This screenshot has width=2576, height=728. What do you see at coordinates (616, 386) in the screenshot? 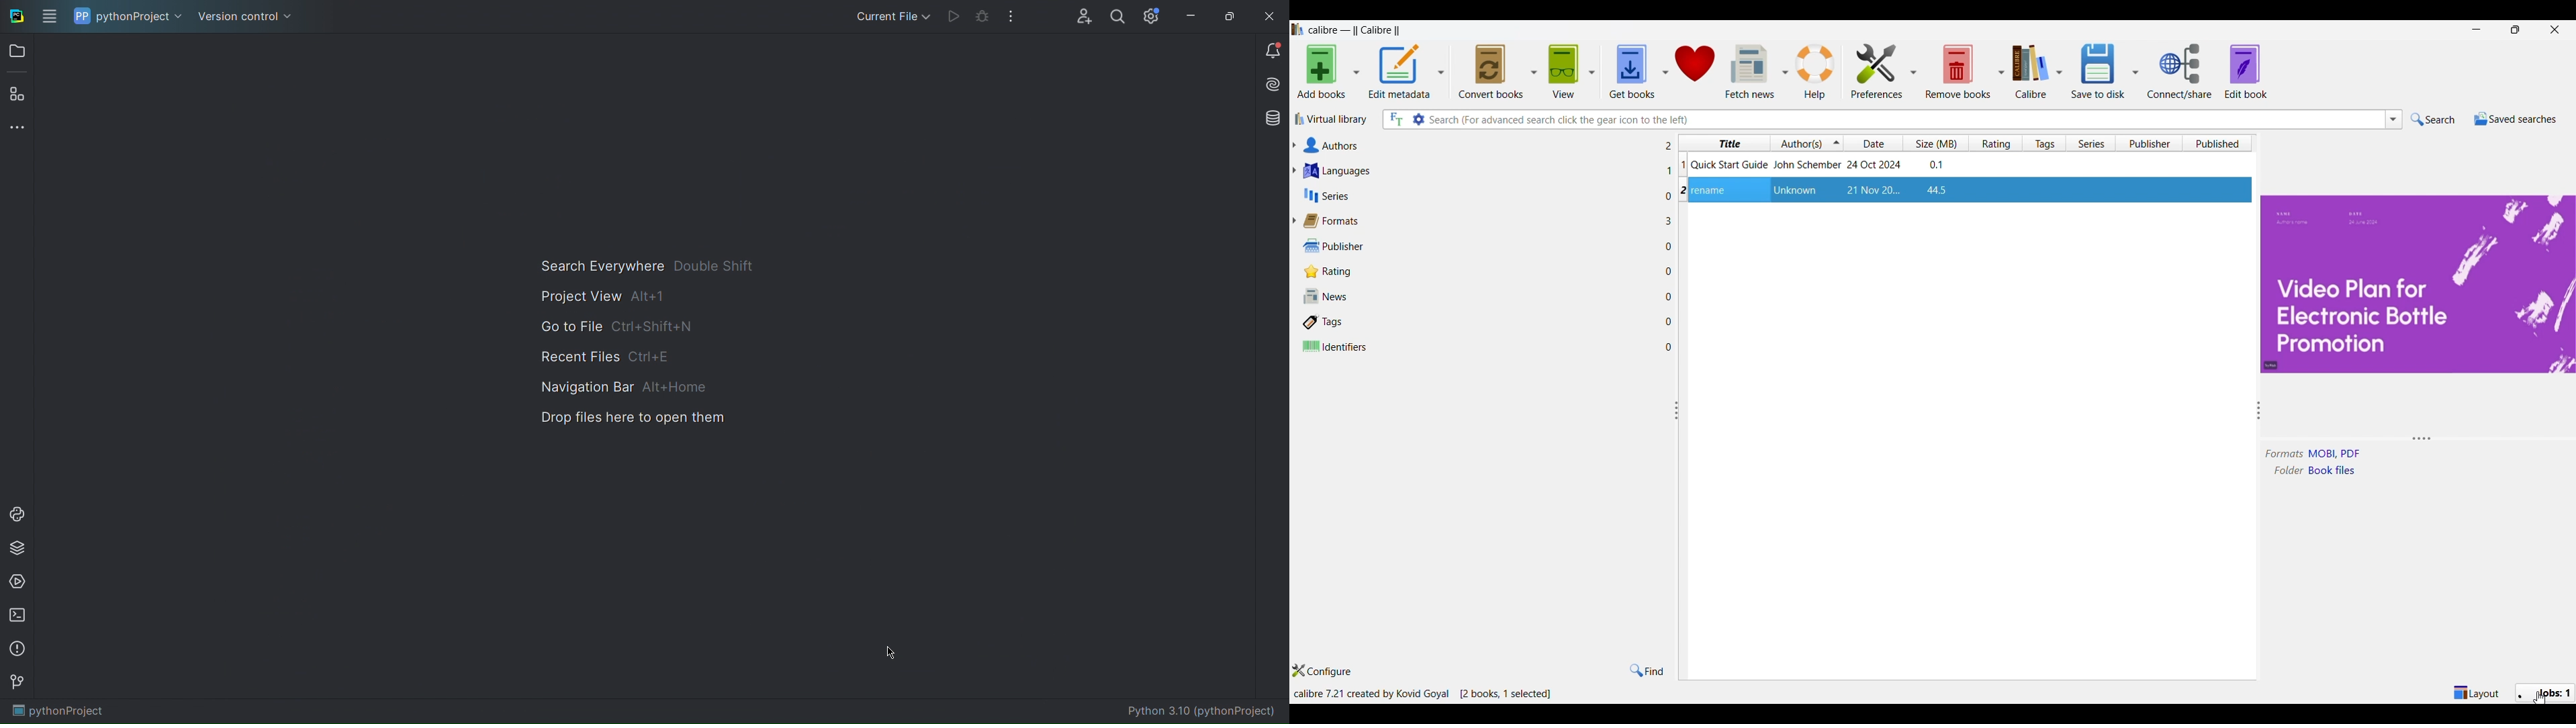
I see `Navigation Bar` at bounding box center [616, 386].